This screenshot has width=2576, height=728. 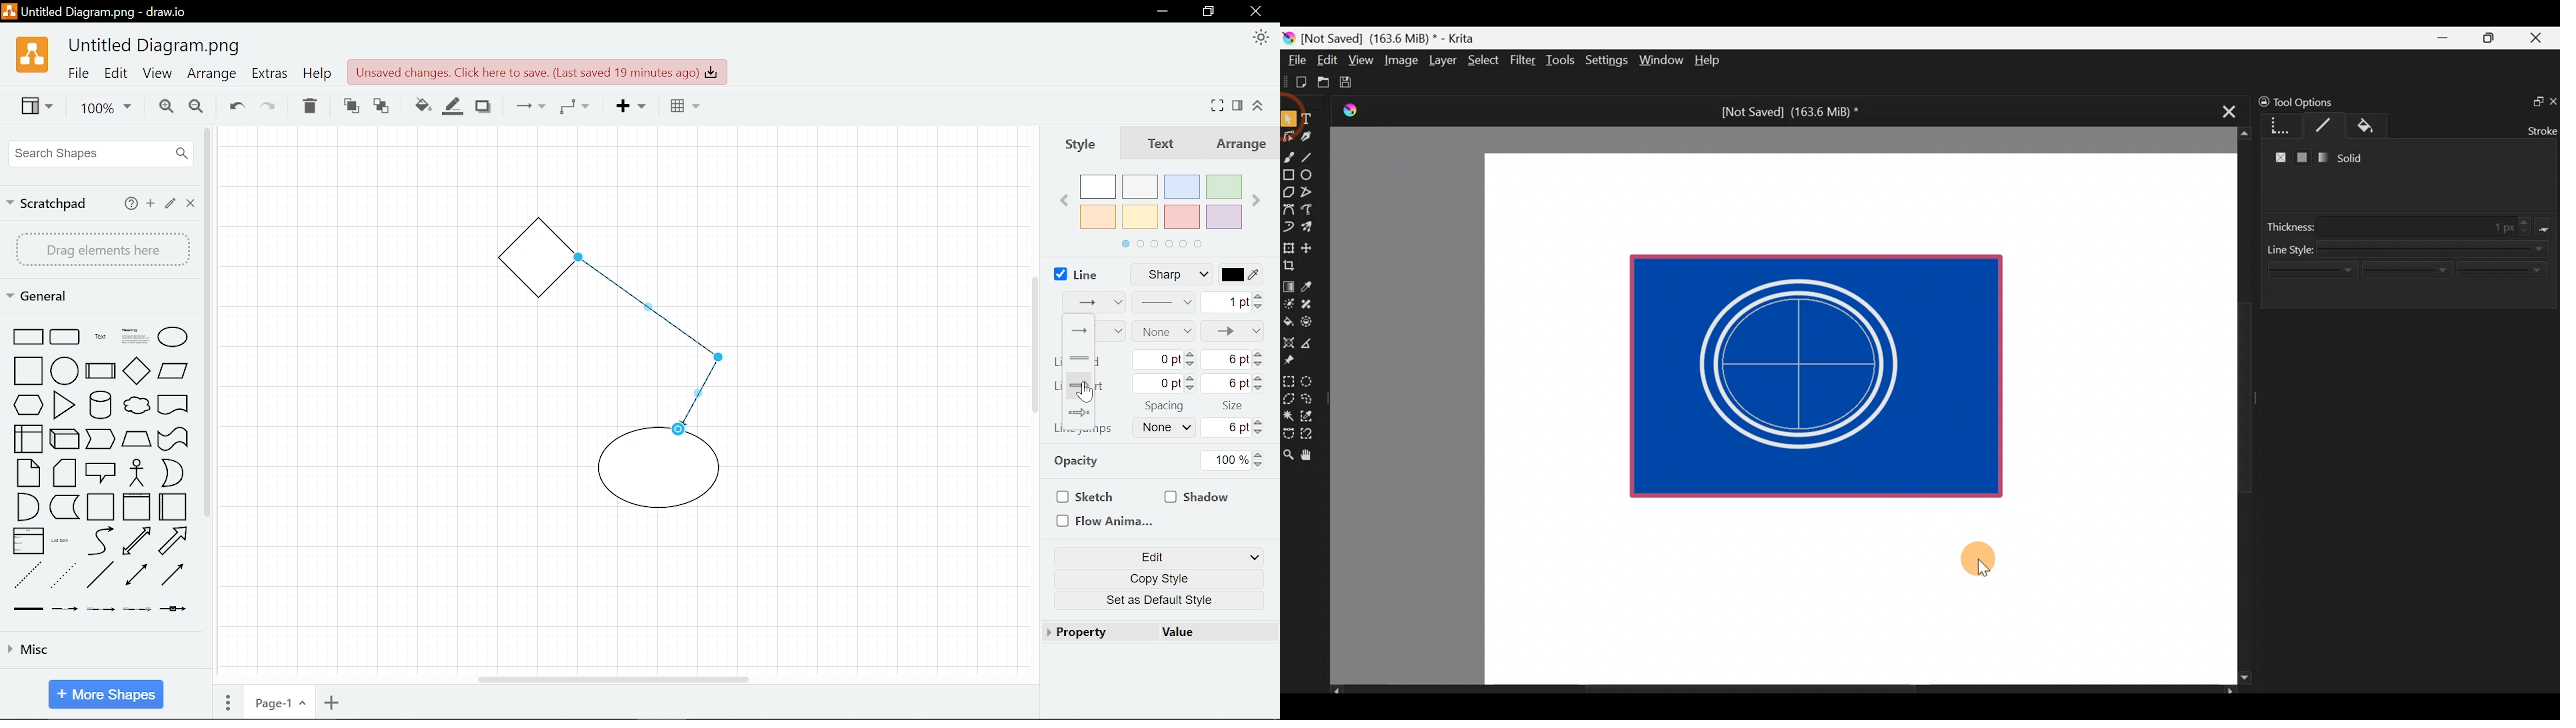 What do you see at coordinates (1154, 581) in the screenshot?
I see `copy style` at bounding box center [1154, 581].